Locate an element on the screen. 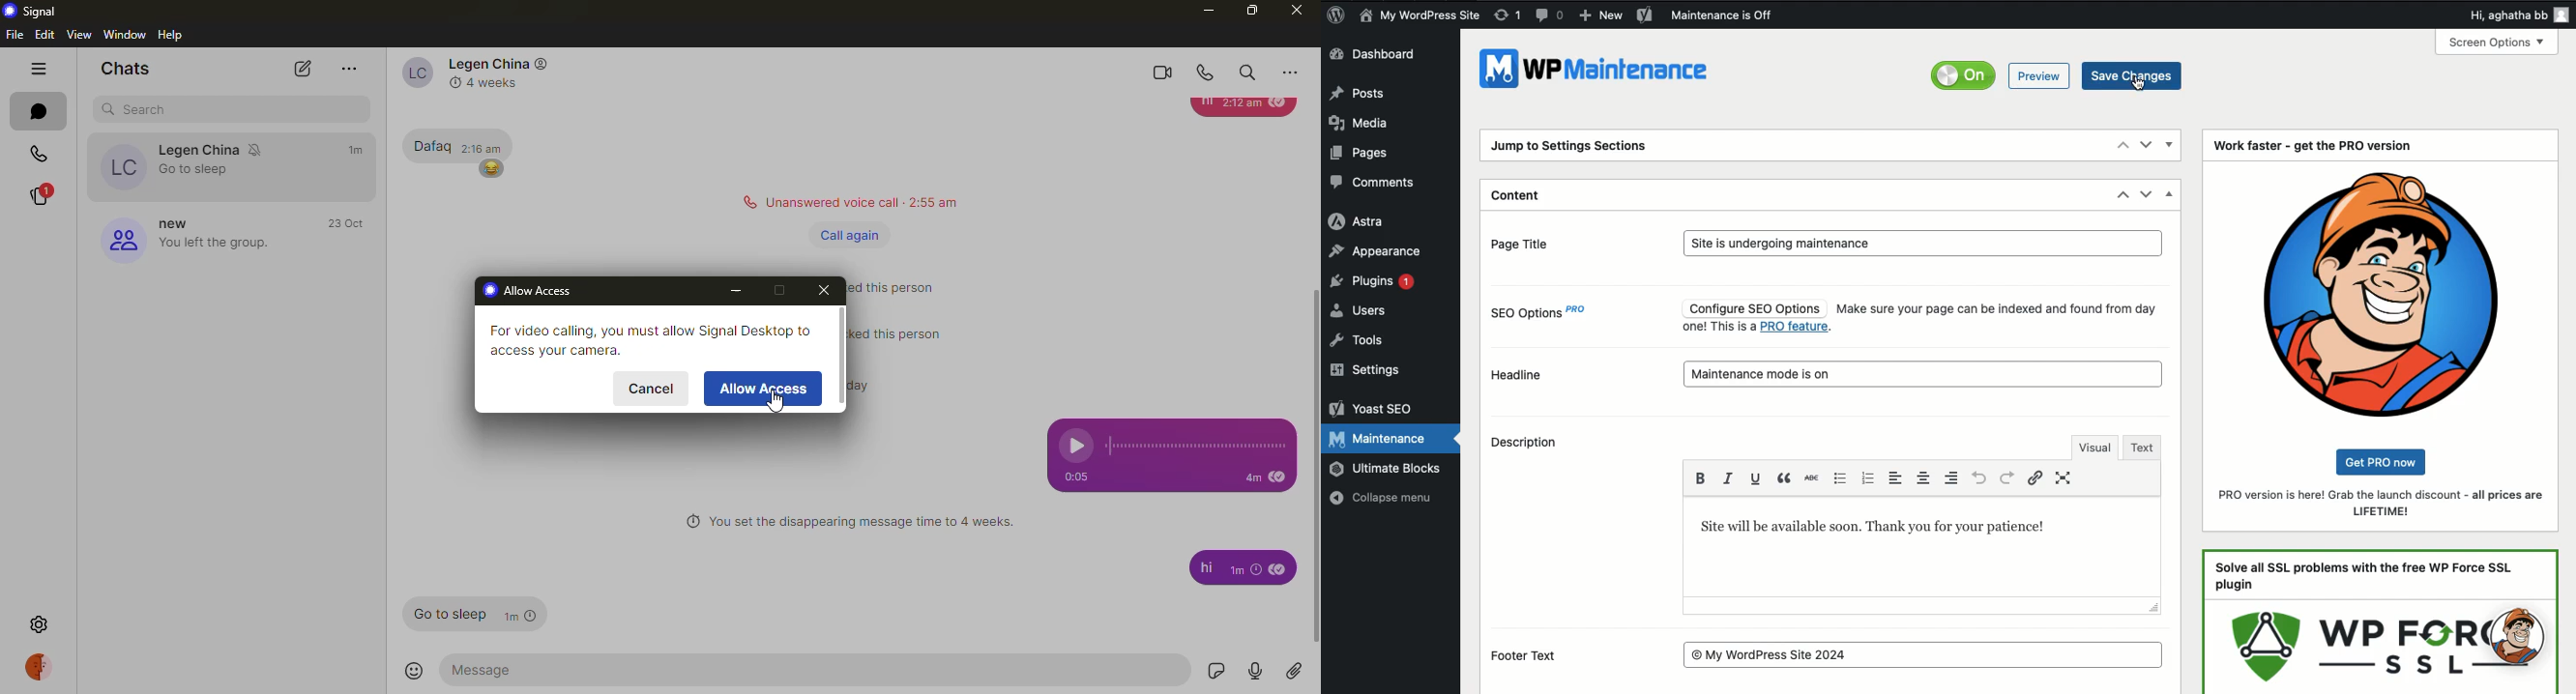 This screenshot has height=700, width=2576. Underline is located at coordinates (1756, 478).